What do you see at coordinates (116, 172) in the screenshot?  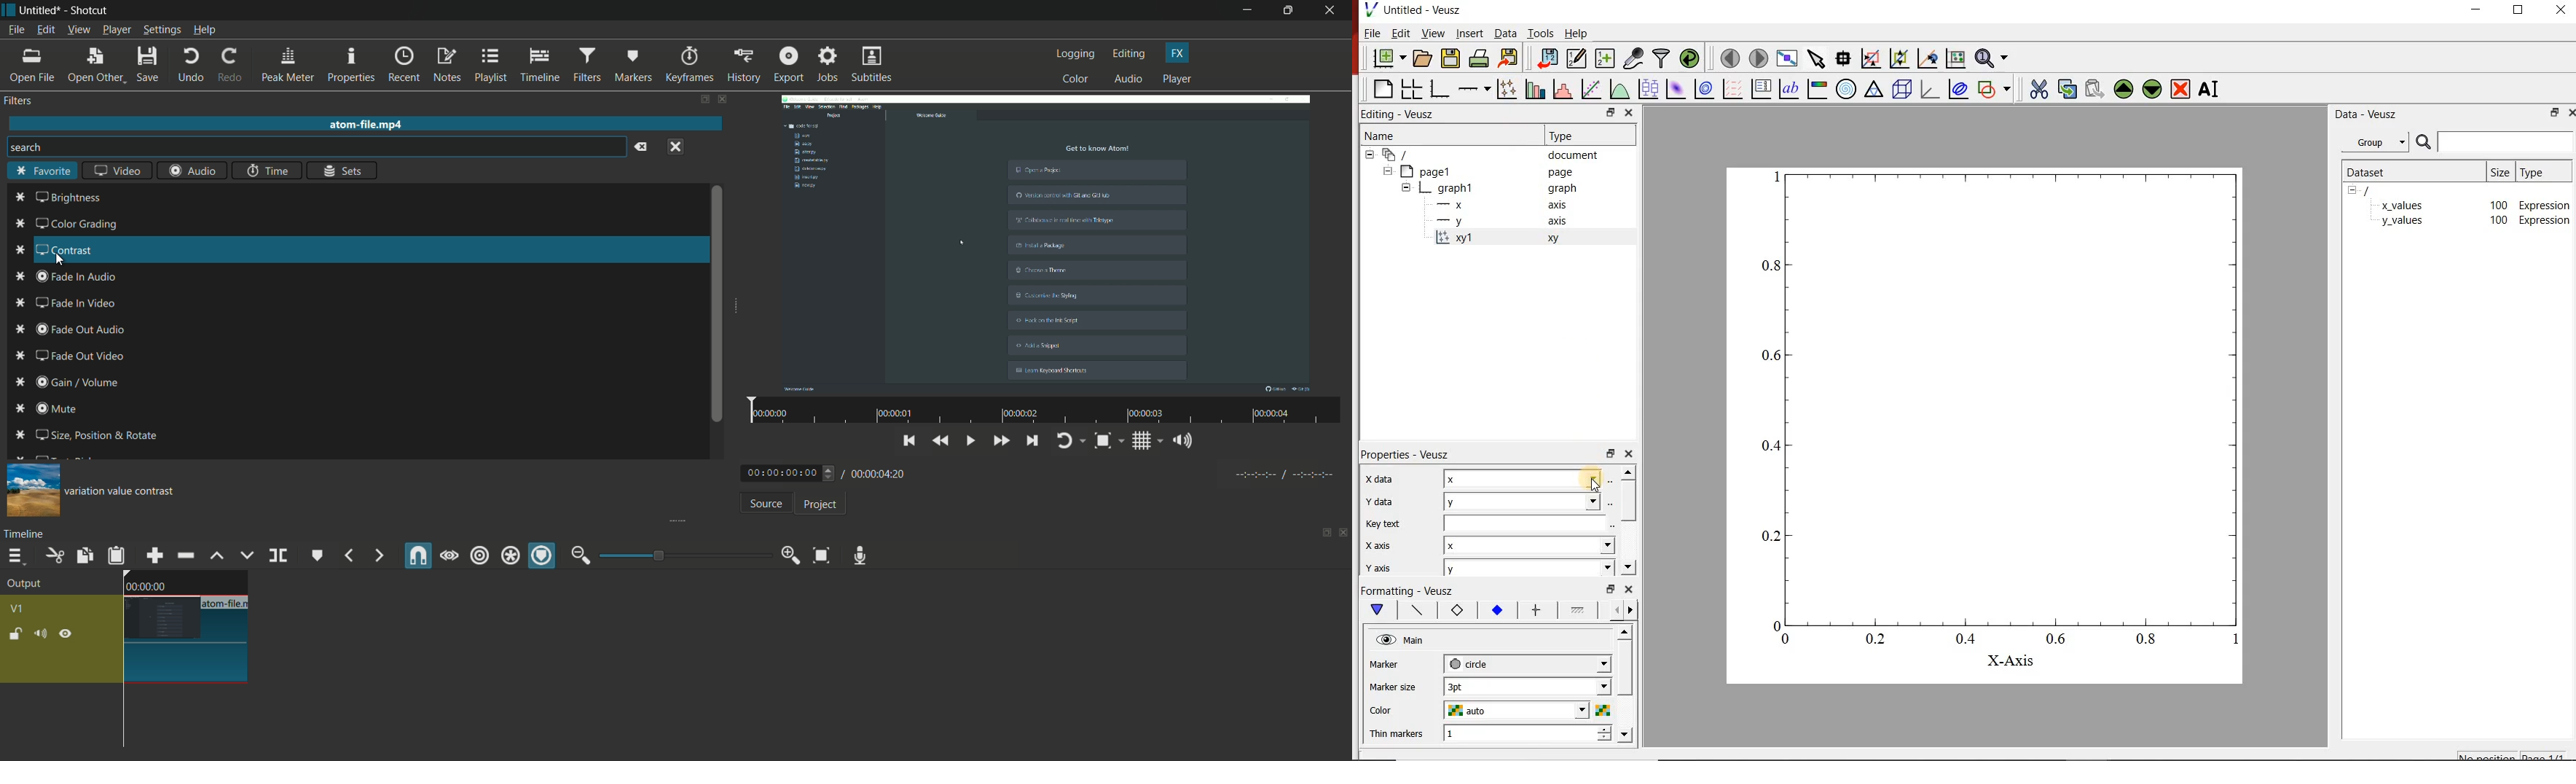 I see `video` at bounding box center [116, 172].